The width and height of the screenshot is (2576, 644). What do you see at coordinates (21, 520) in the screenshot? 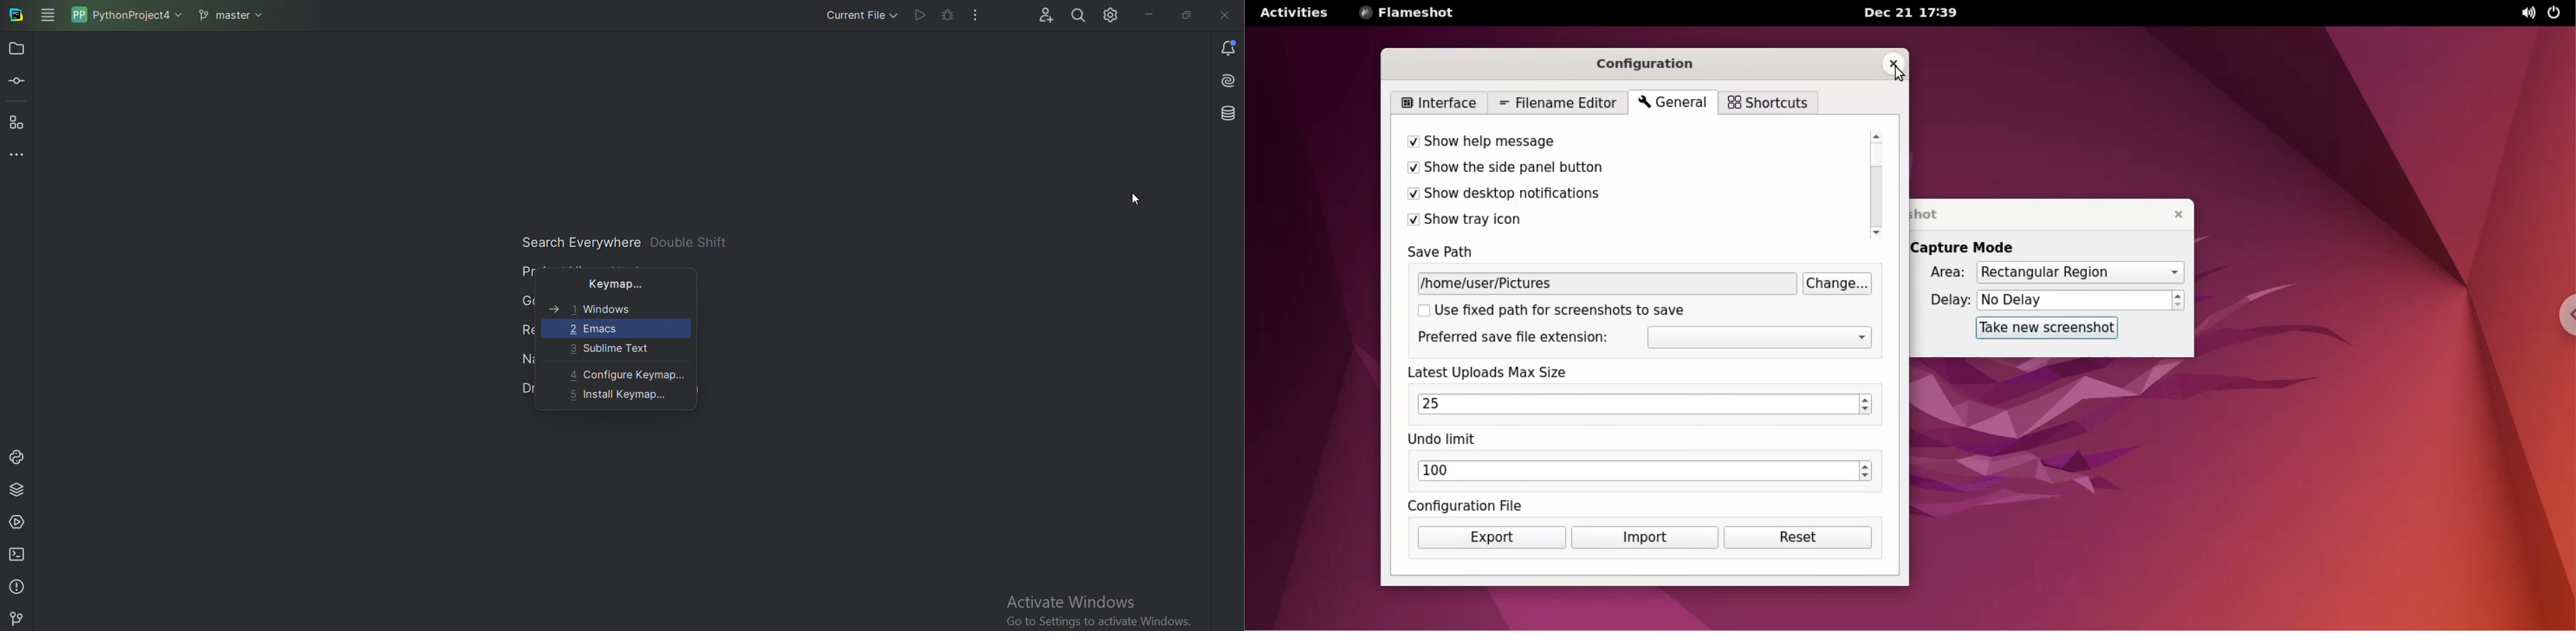
I see `Services` at bounding box center [21, 520].